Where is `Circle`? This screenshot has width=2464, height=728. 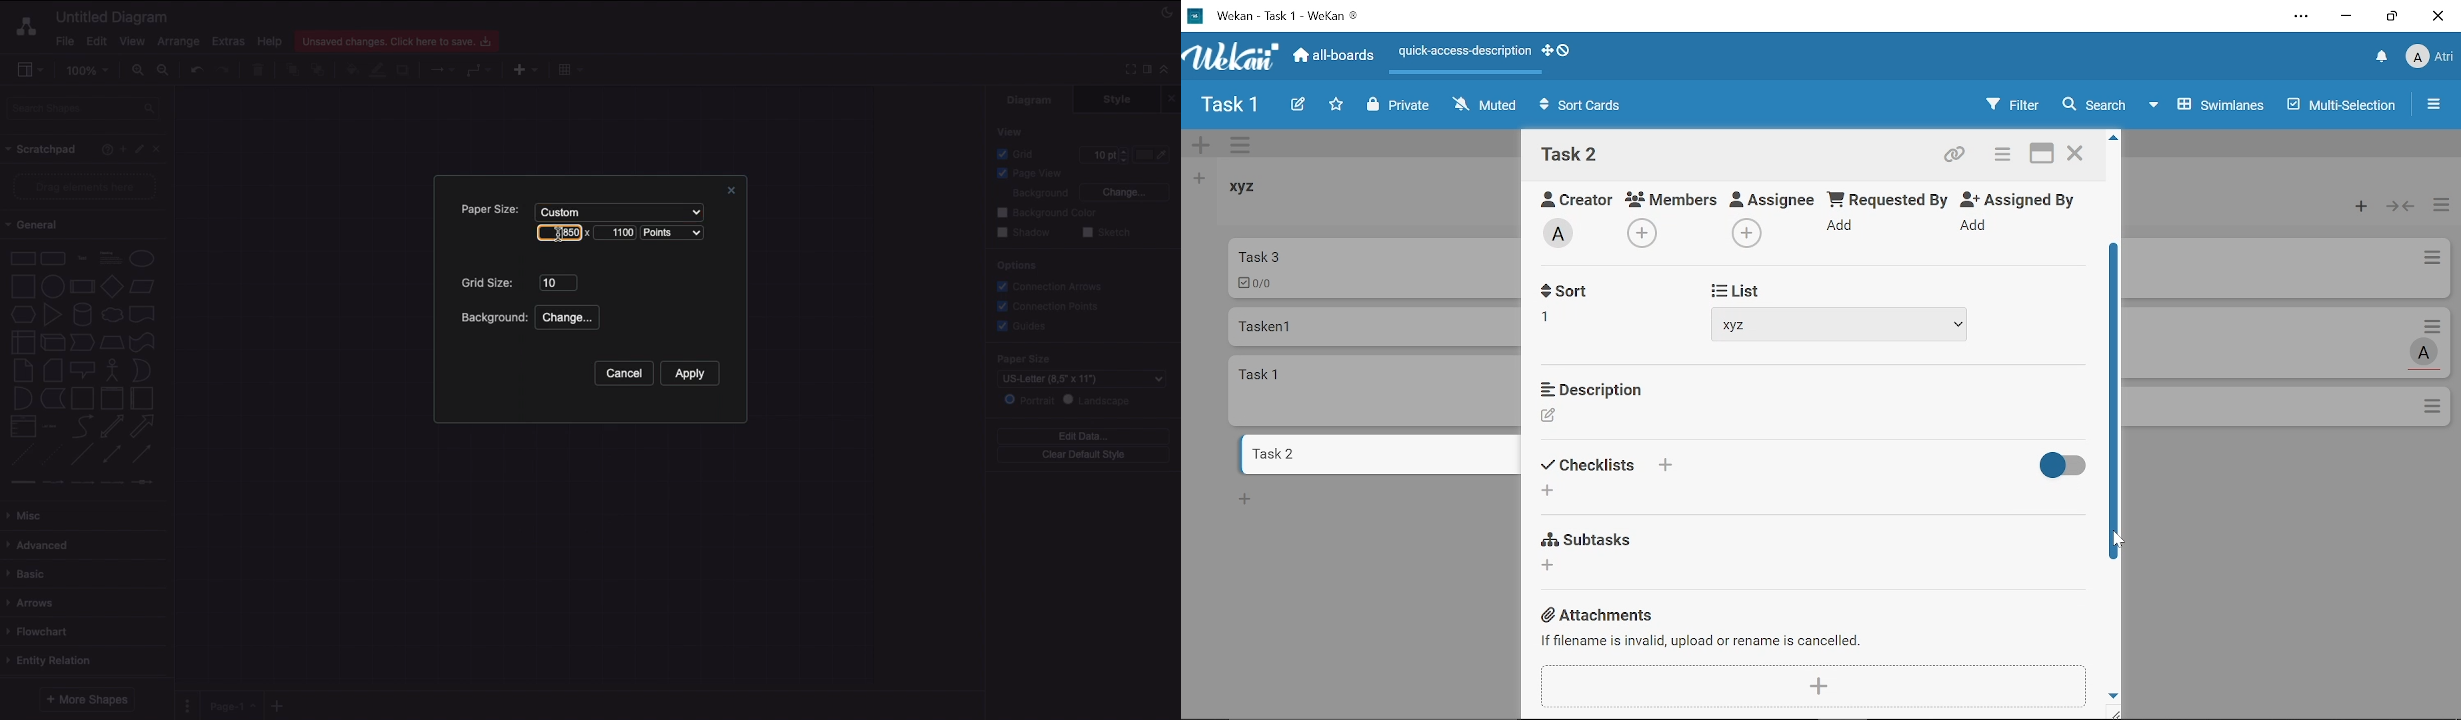
Circle is located at coordinates (142, 258).